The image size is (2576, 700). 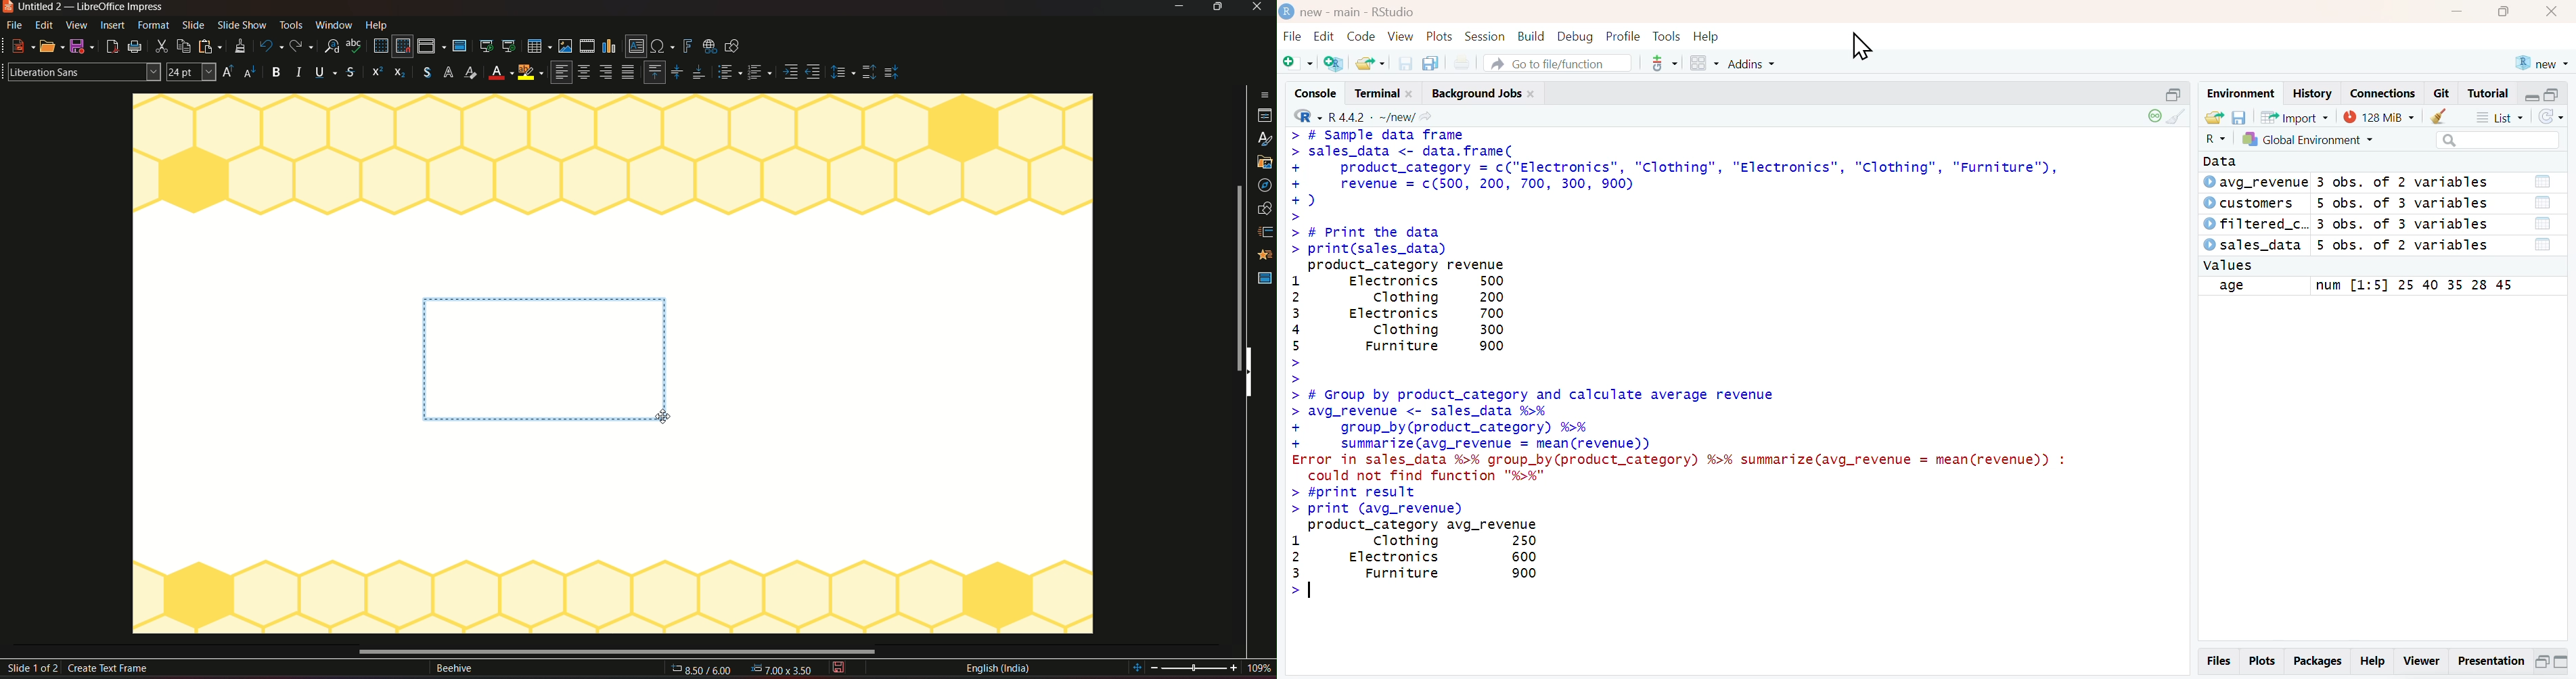 What do you see at coordinates (193, 73) in the screenshot?
I see `font size` at bounding box center [193, 73].